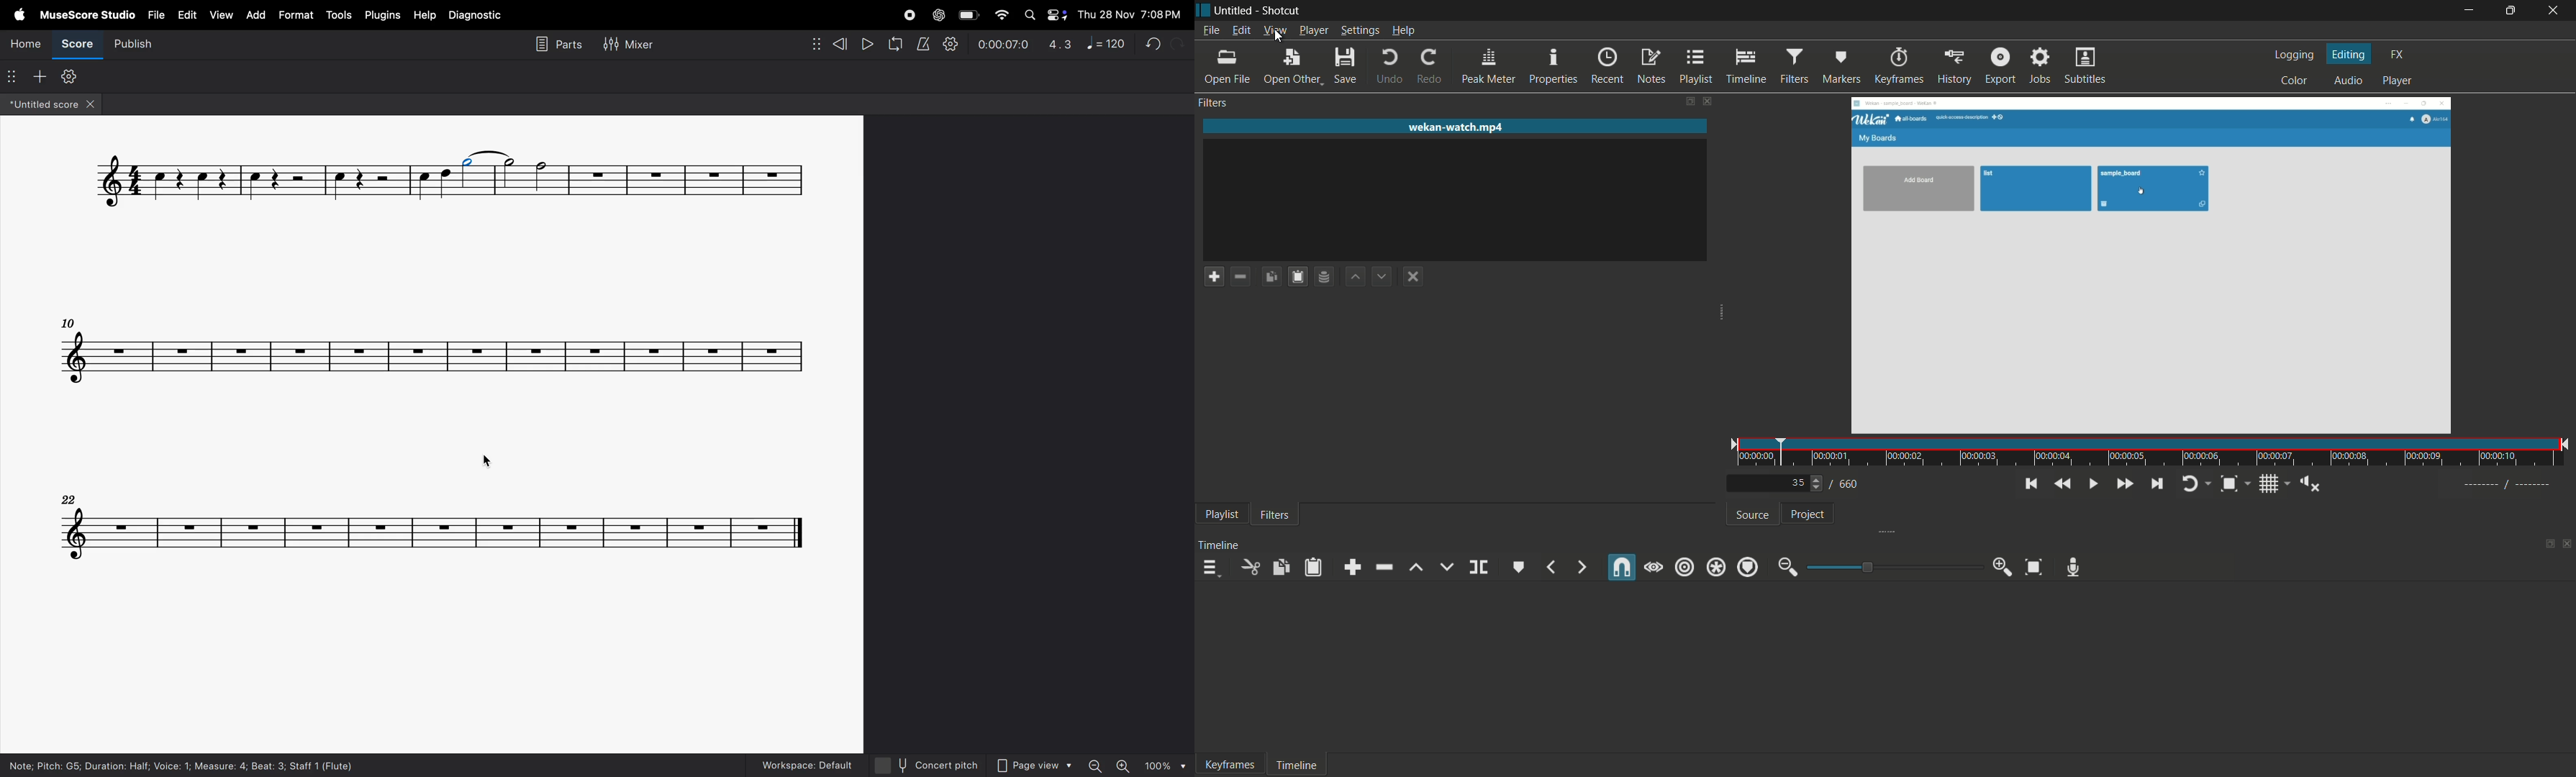  I want to click on change layout, so click(2543, 542).